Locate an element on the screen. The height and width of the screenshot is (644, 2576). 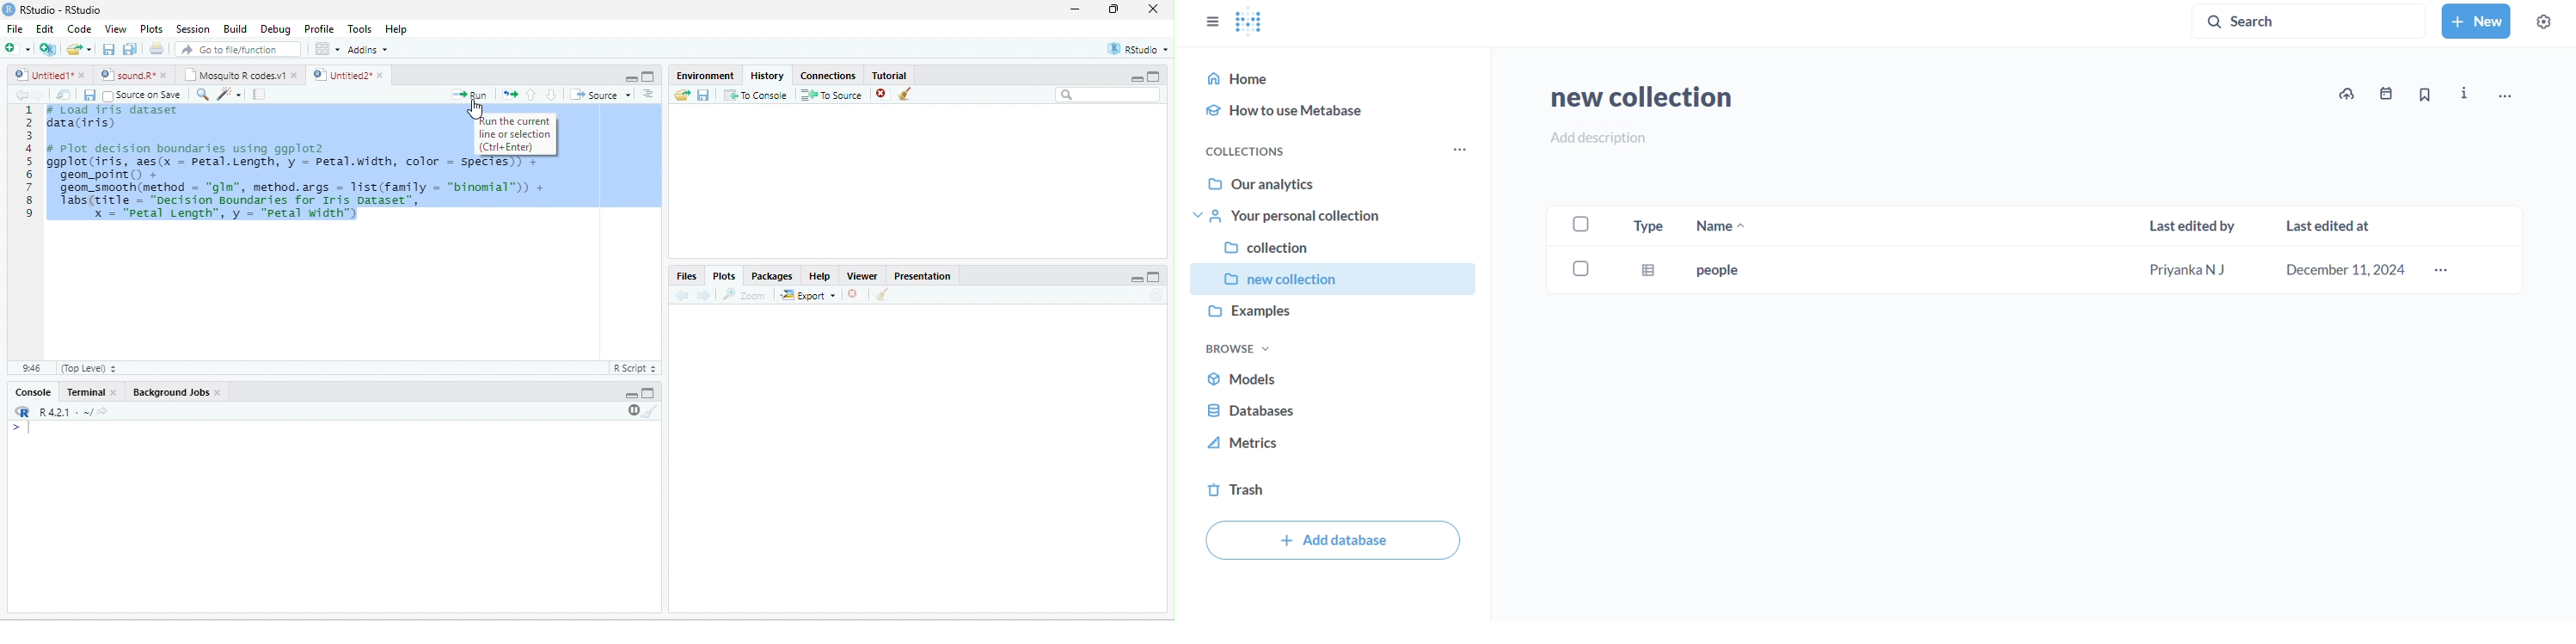
close is located at coordinates (296, 76).